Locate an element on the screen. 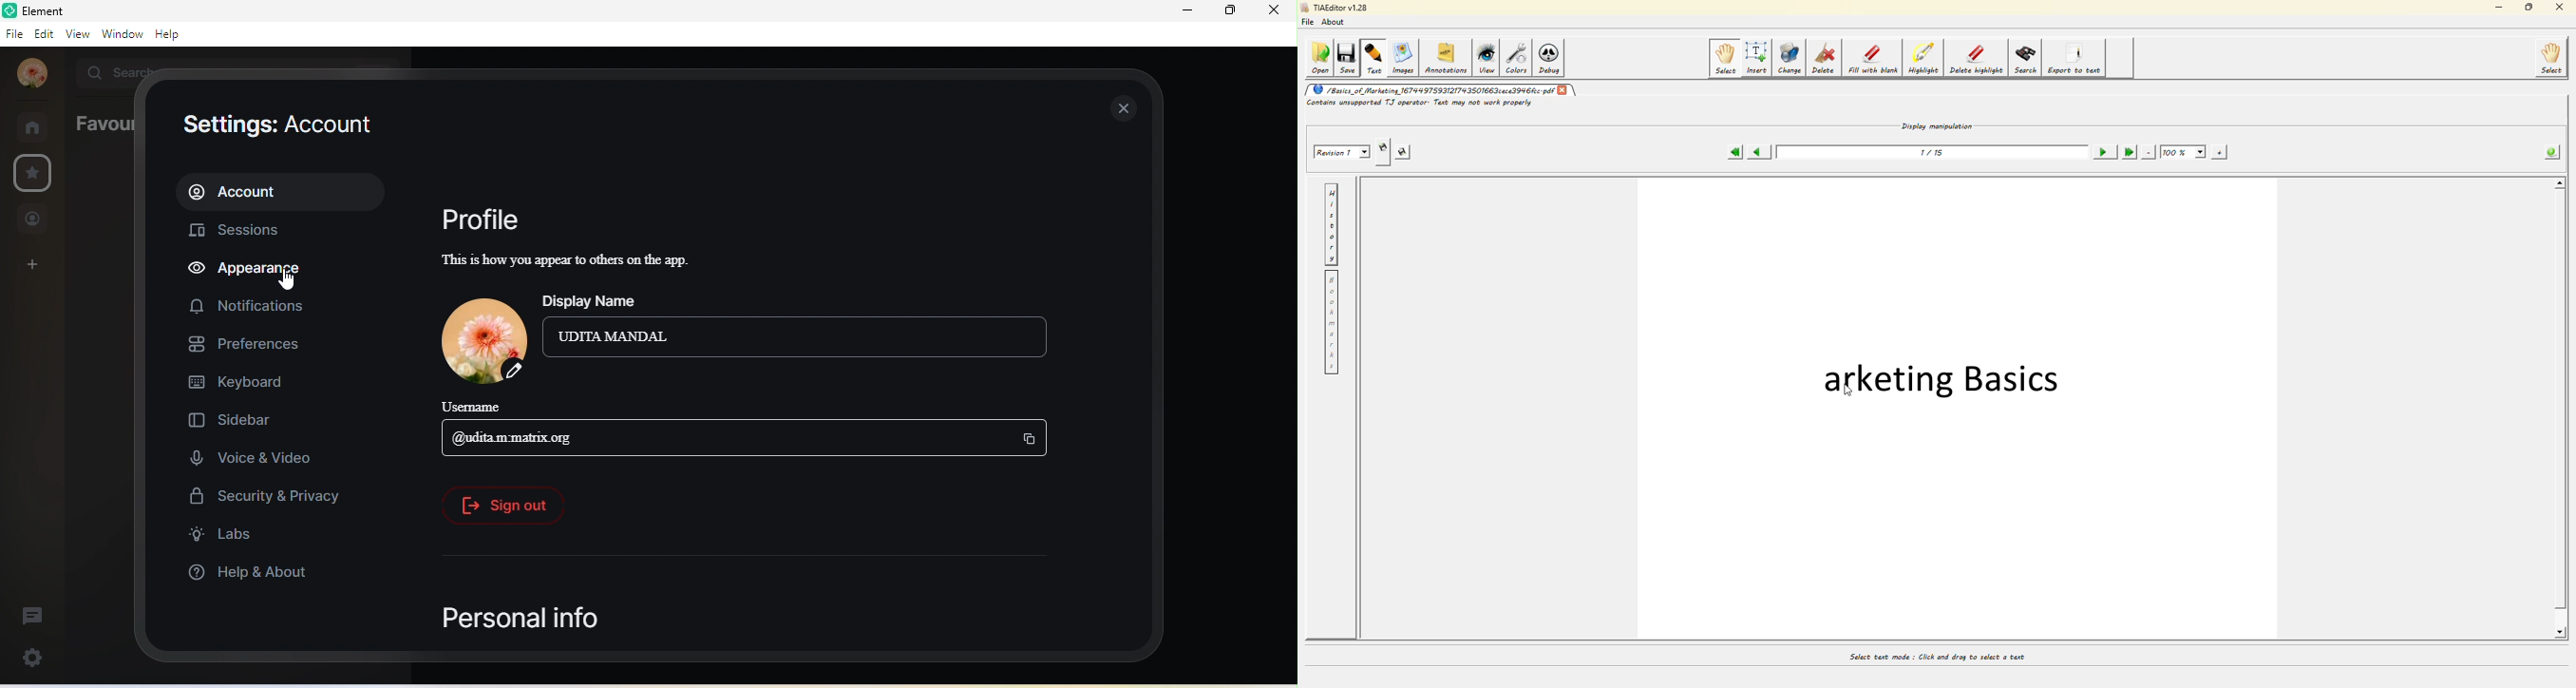  create a space is located at coordinates (33, 266).